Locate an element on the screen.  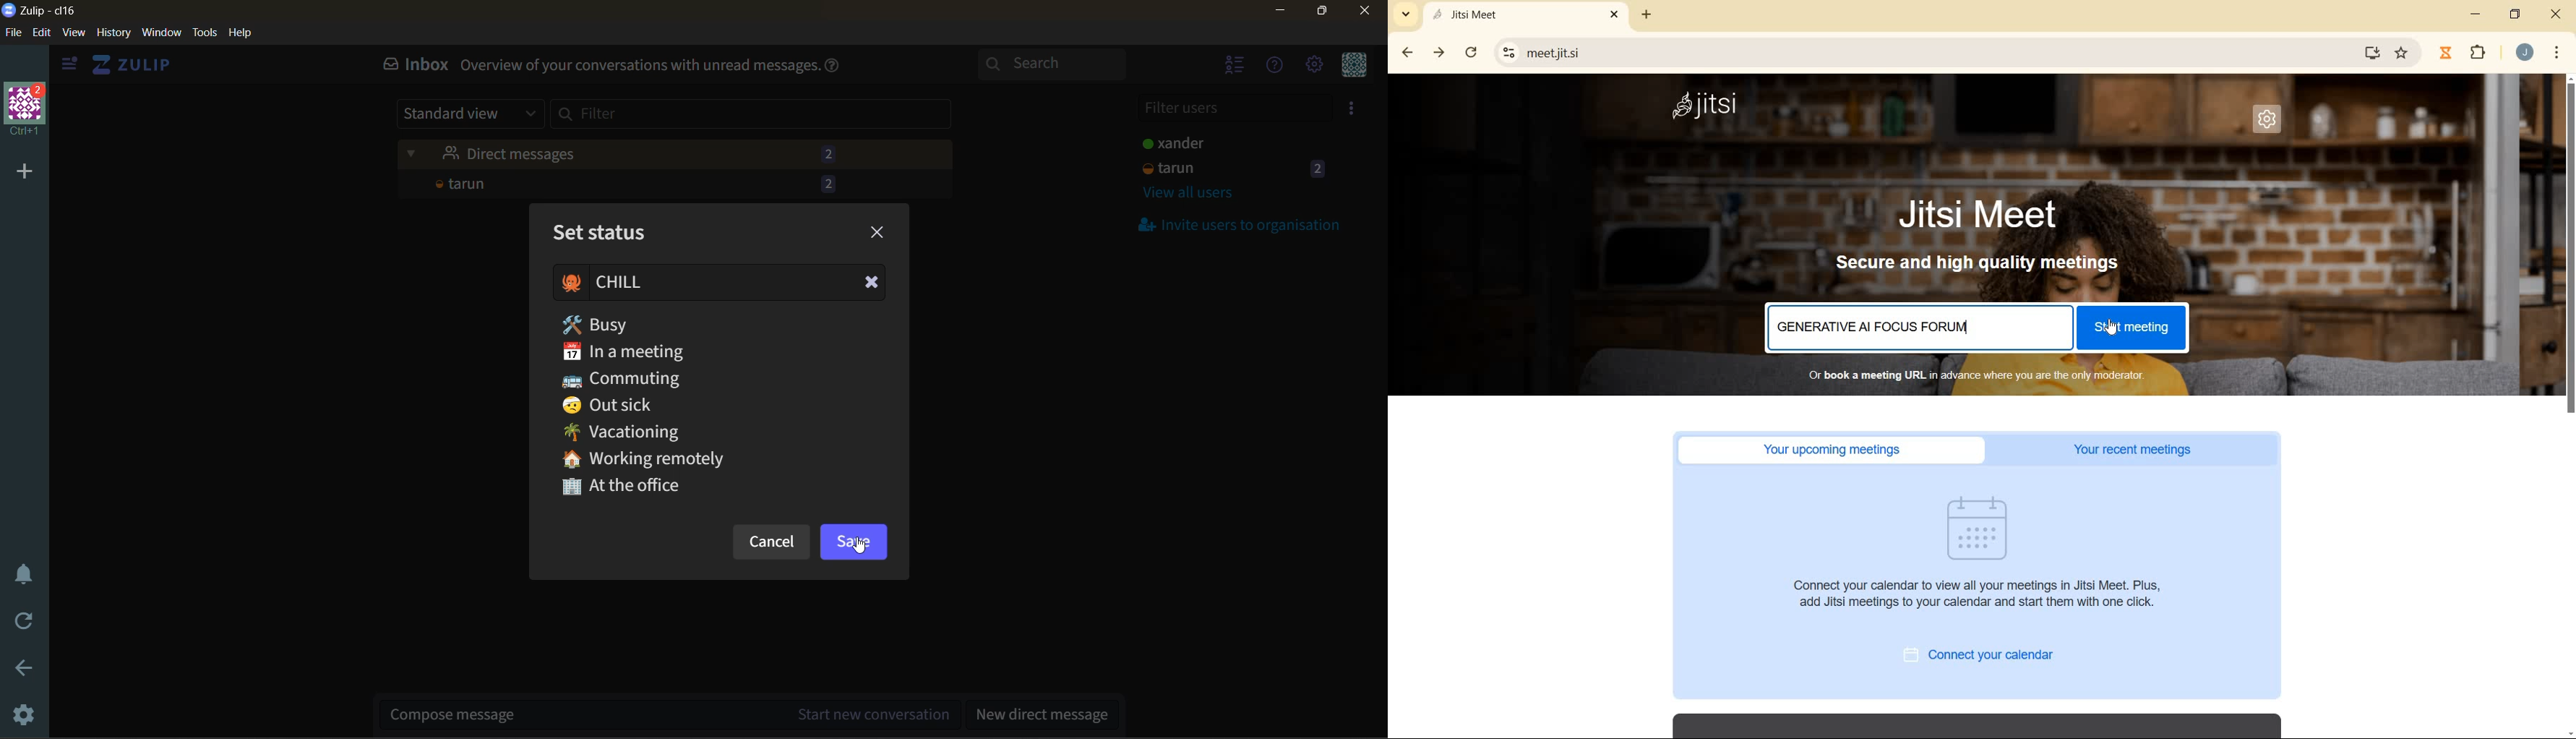
connect your calendar is located at coordinates (1988, 655).